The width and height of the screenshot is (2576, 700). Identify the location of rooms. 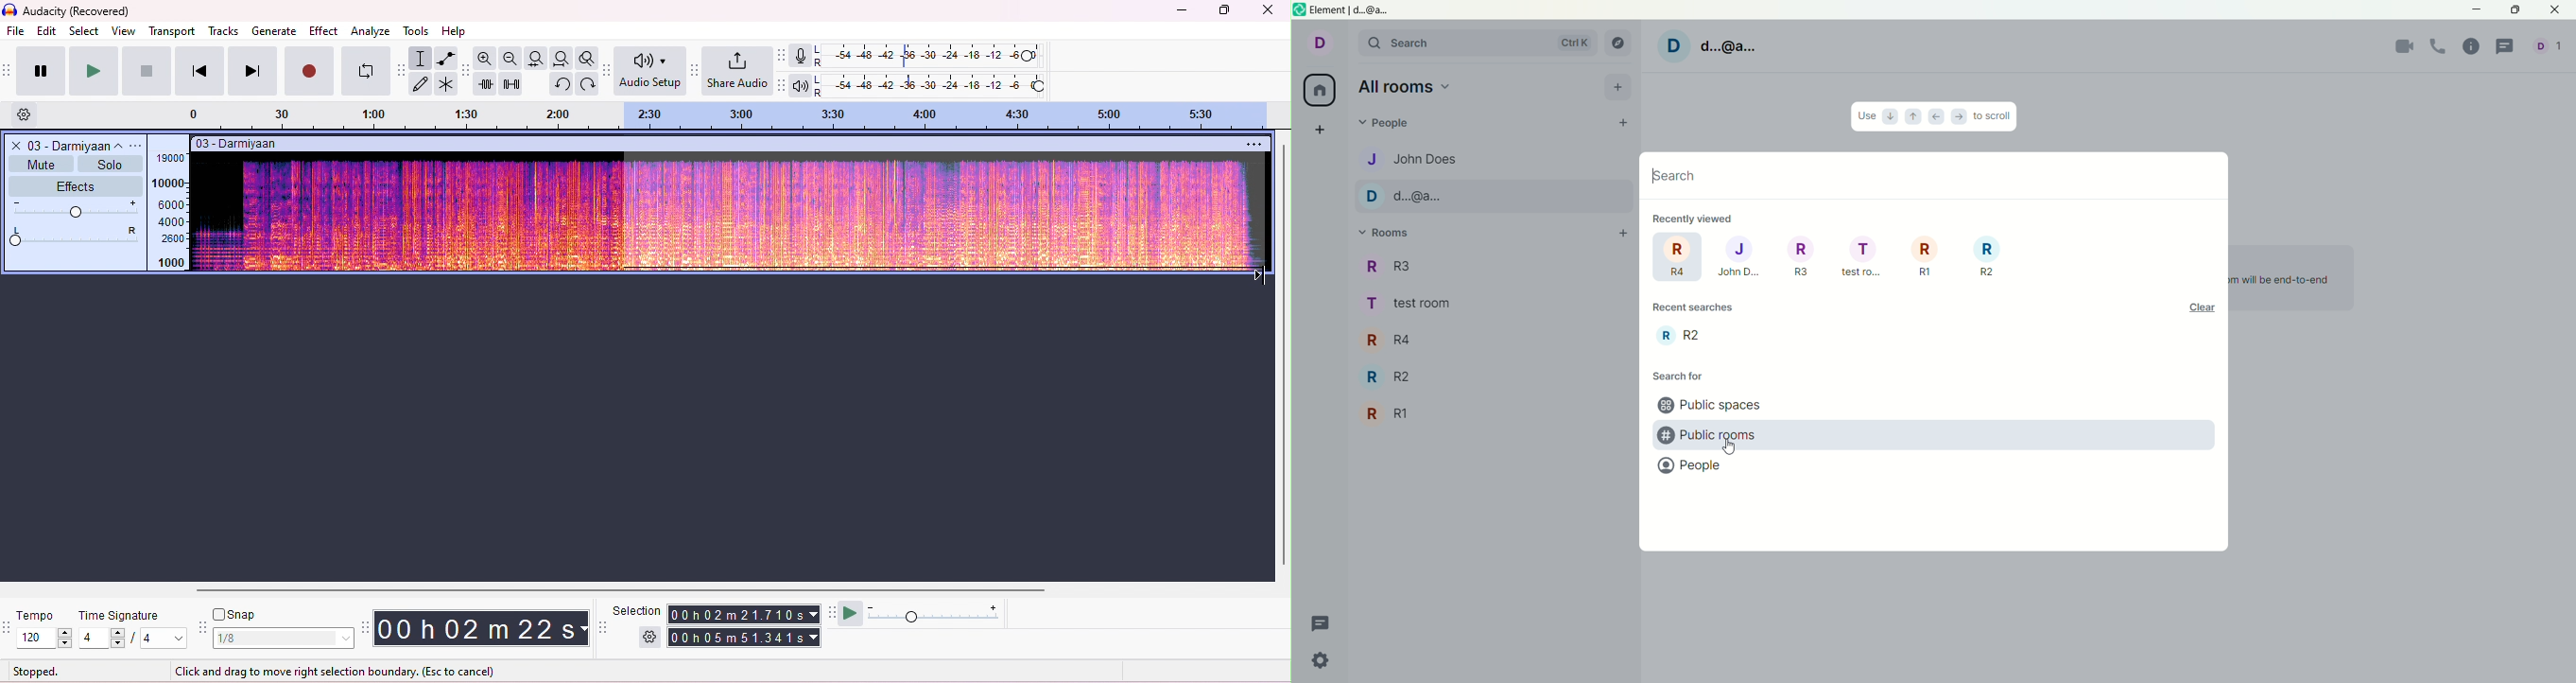
(1384, 234).